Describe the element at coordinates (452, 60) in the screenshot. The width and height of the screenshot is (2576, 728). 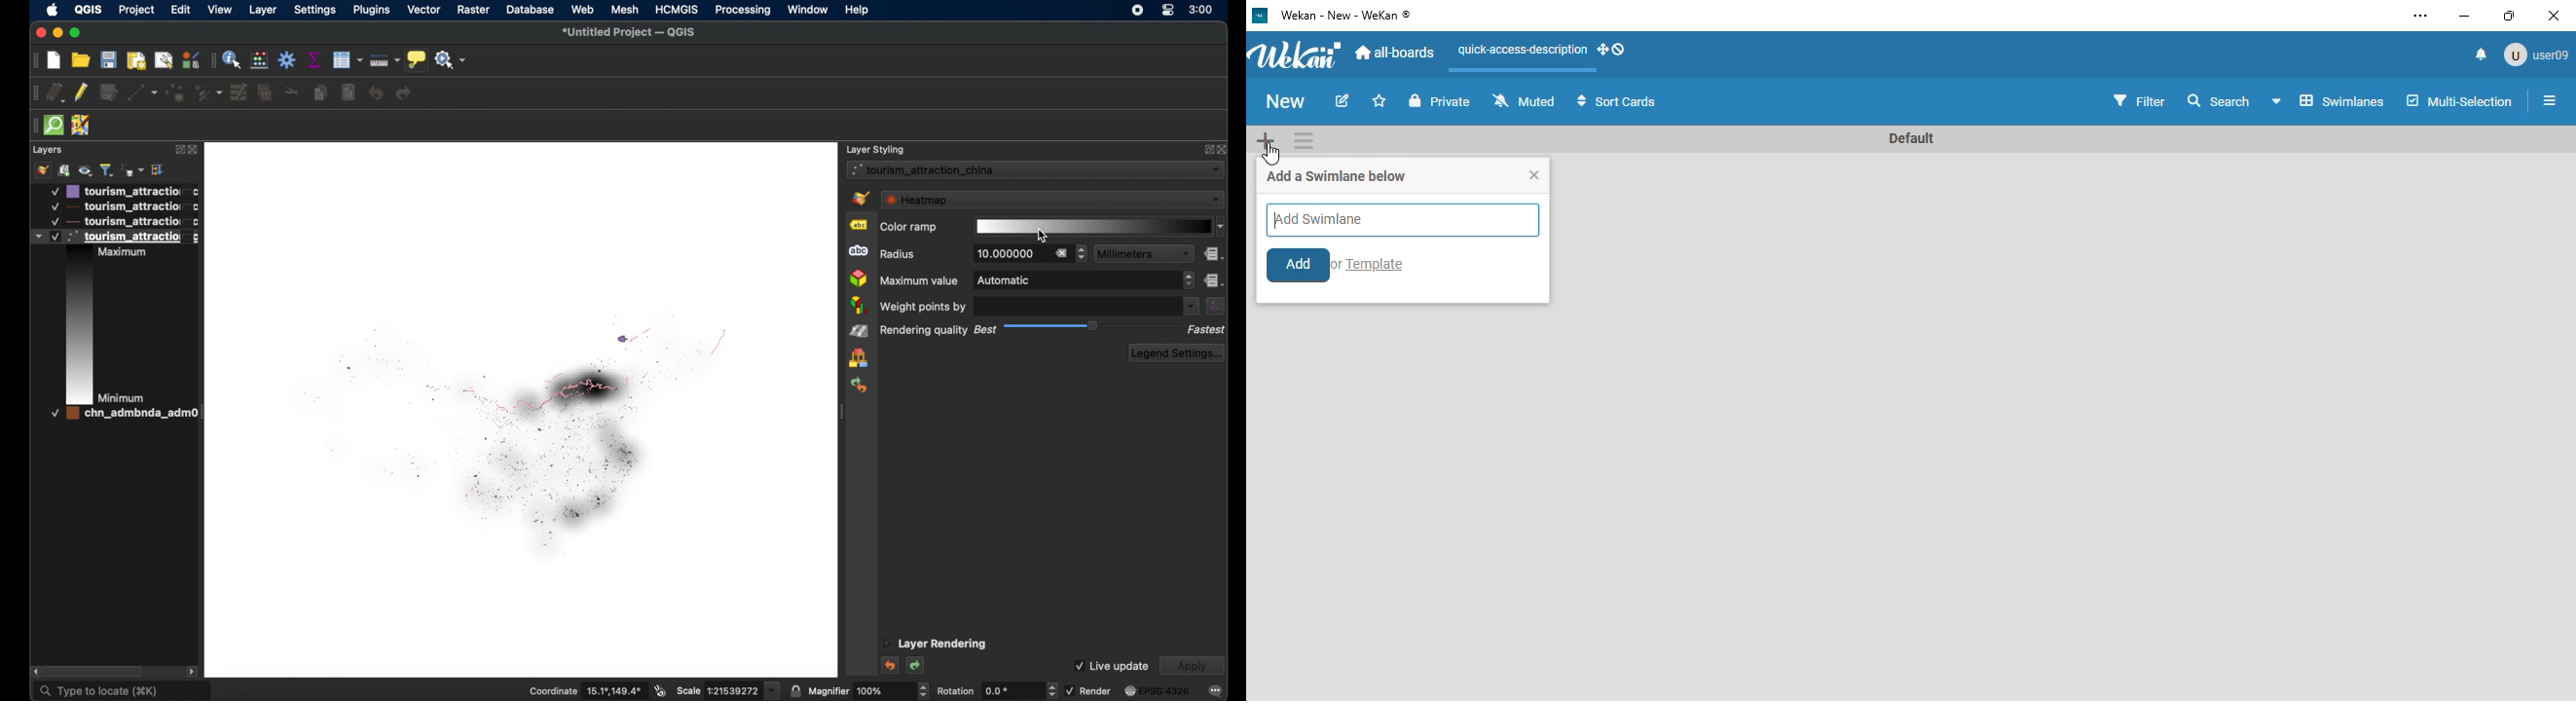
I see `no action selected ` at that location.